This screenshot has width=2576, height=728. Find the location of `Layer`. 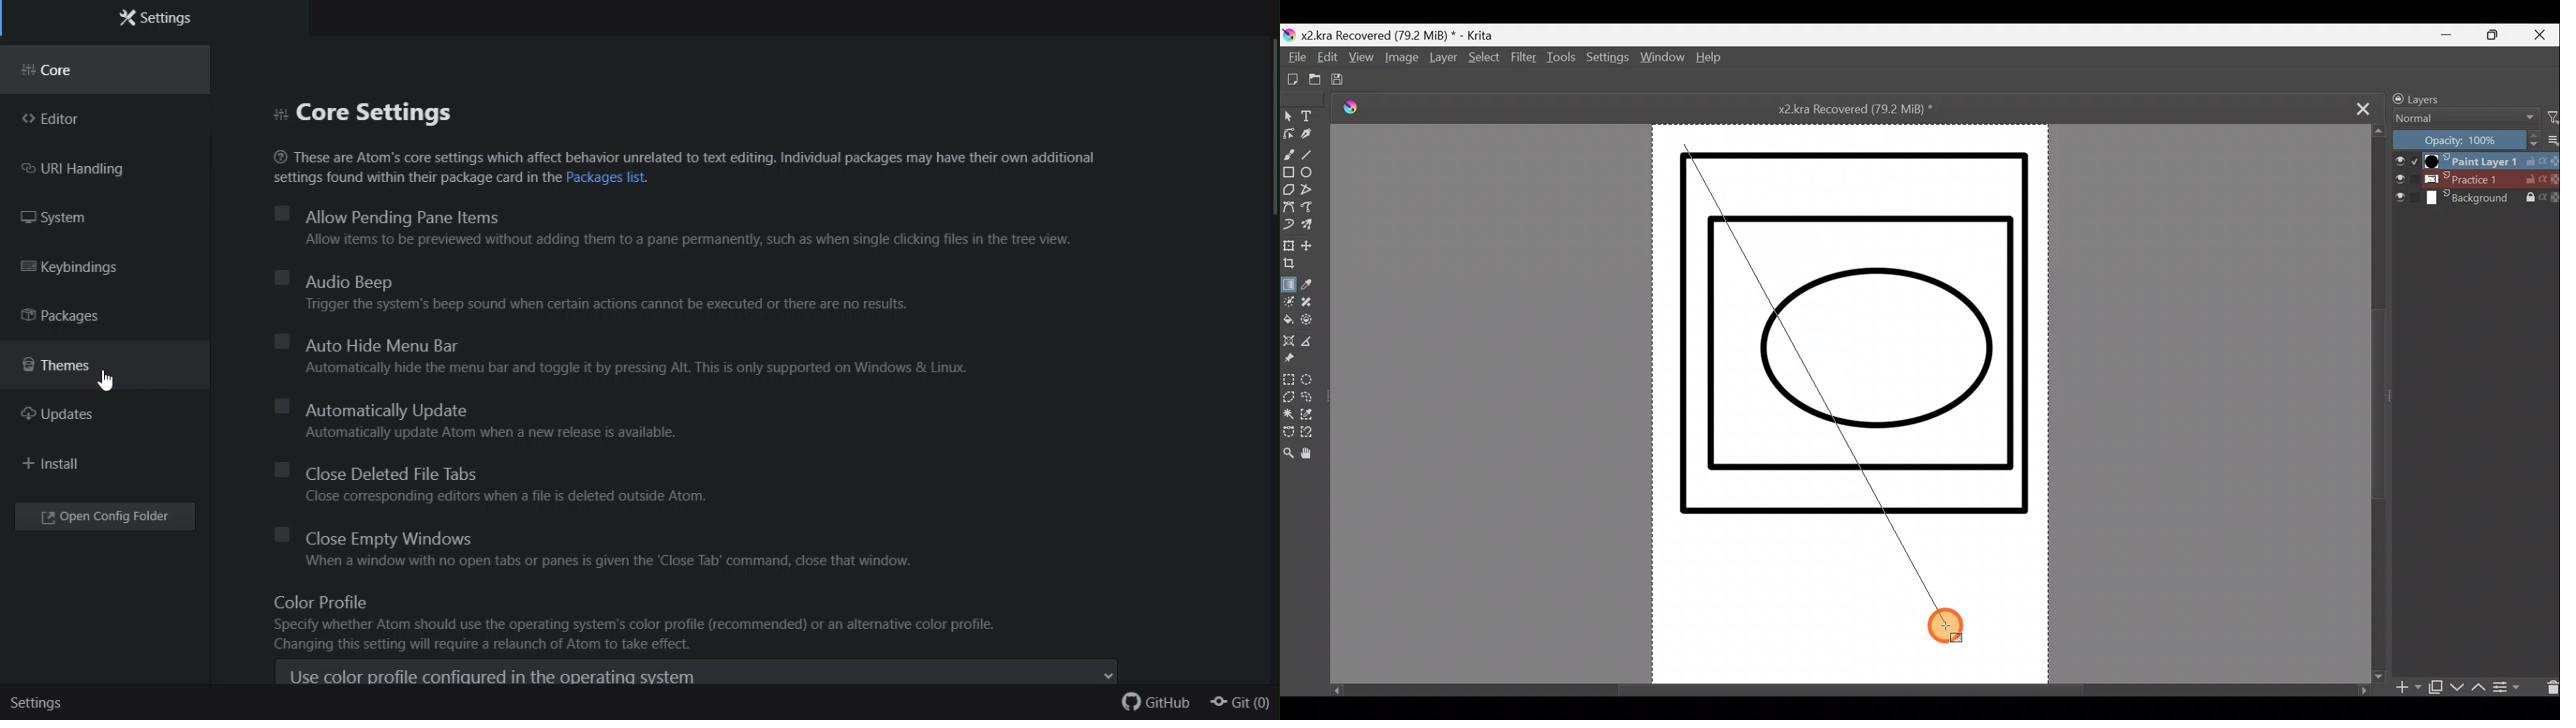

Layer is located at coordinates (1443, 60).